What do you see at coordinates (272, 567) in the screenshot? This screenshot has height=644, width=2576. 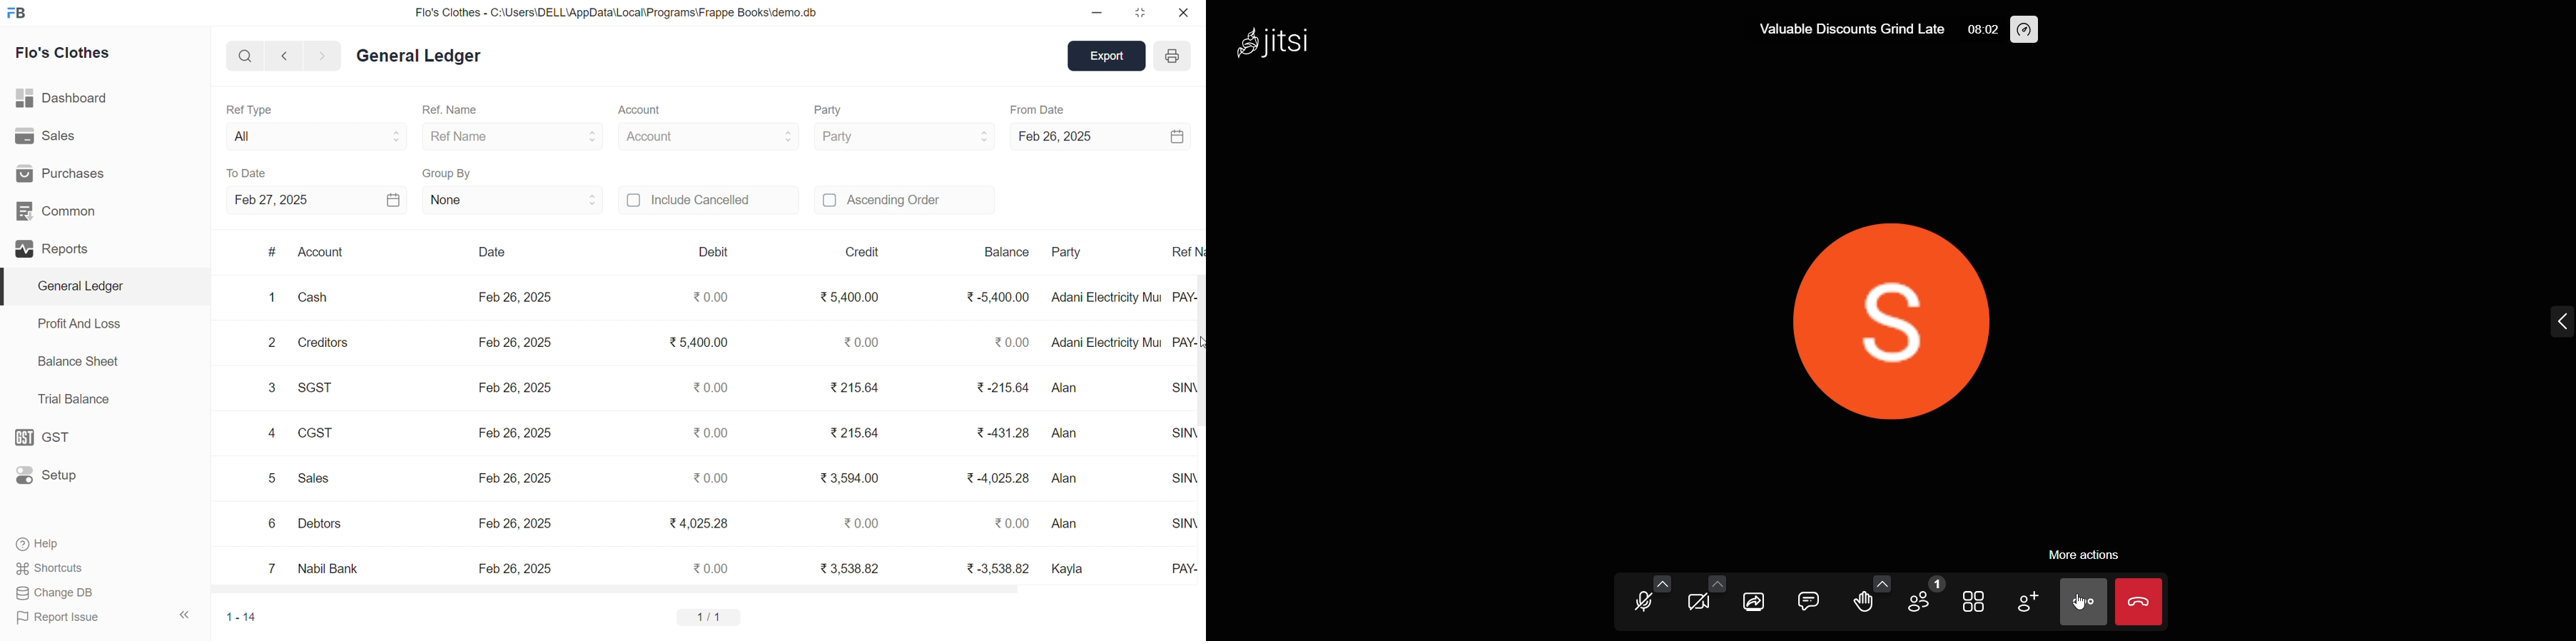 I see `7` at bounding box center [272, 567].